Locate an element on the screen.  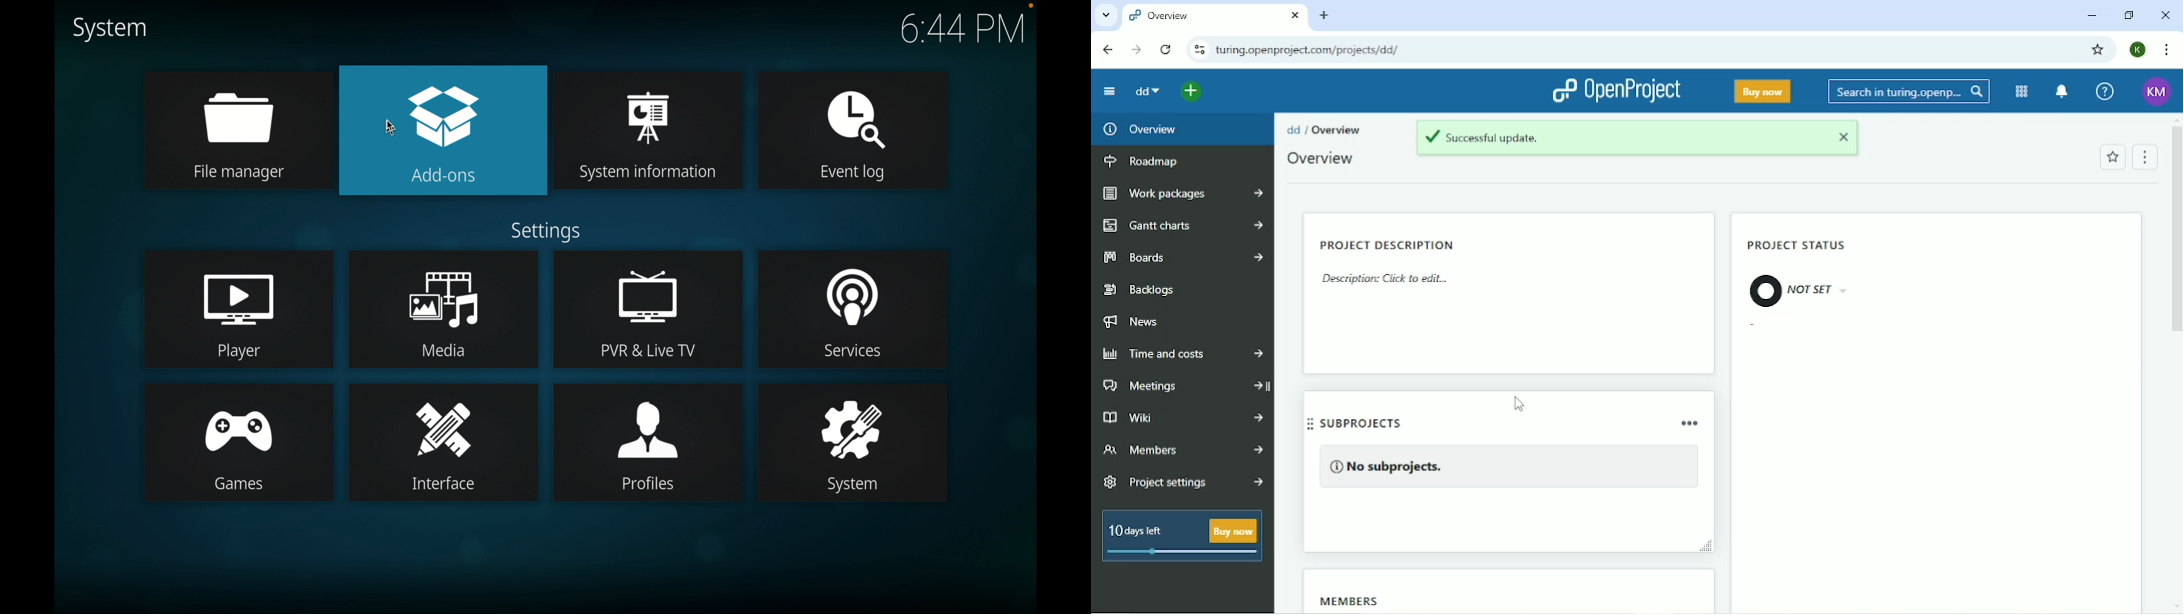
Cursor is located at coordinates (1519, 402).